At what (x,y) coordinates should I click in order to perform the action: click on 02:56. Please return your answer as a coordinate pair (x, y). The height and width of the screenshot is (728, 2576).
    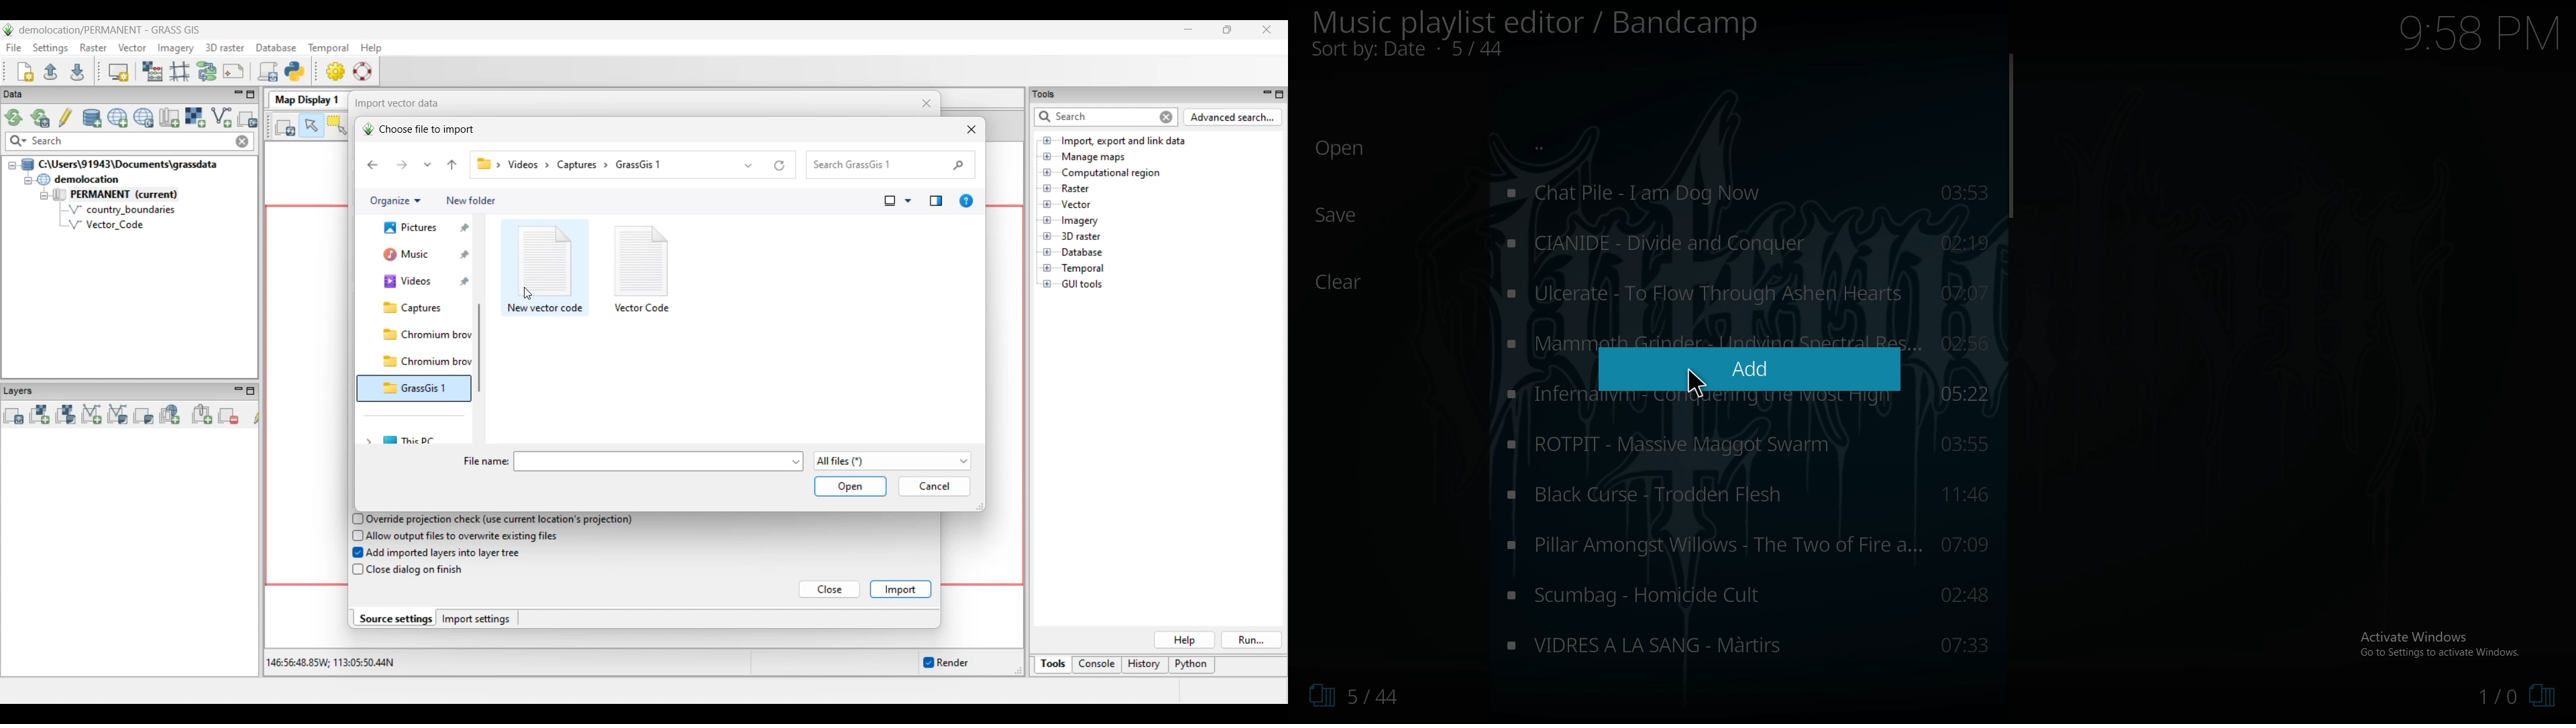
    Looking at the image, I should click on (1972, 341).